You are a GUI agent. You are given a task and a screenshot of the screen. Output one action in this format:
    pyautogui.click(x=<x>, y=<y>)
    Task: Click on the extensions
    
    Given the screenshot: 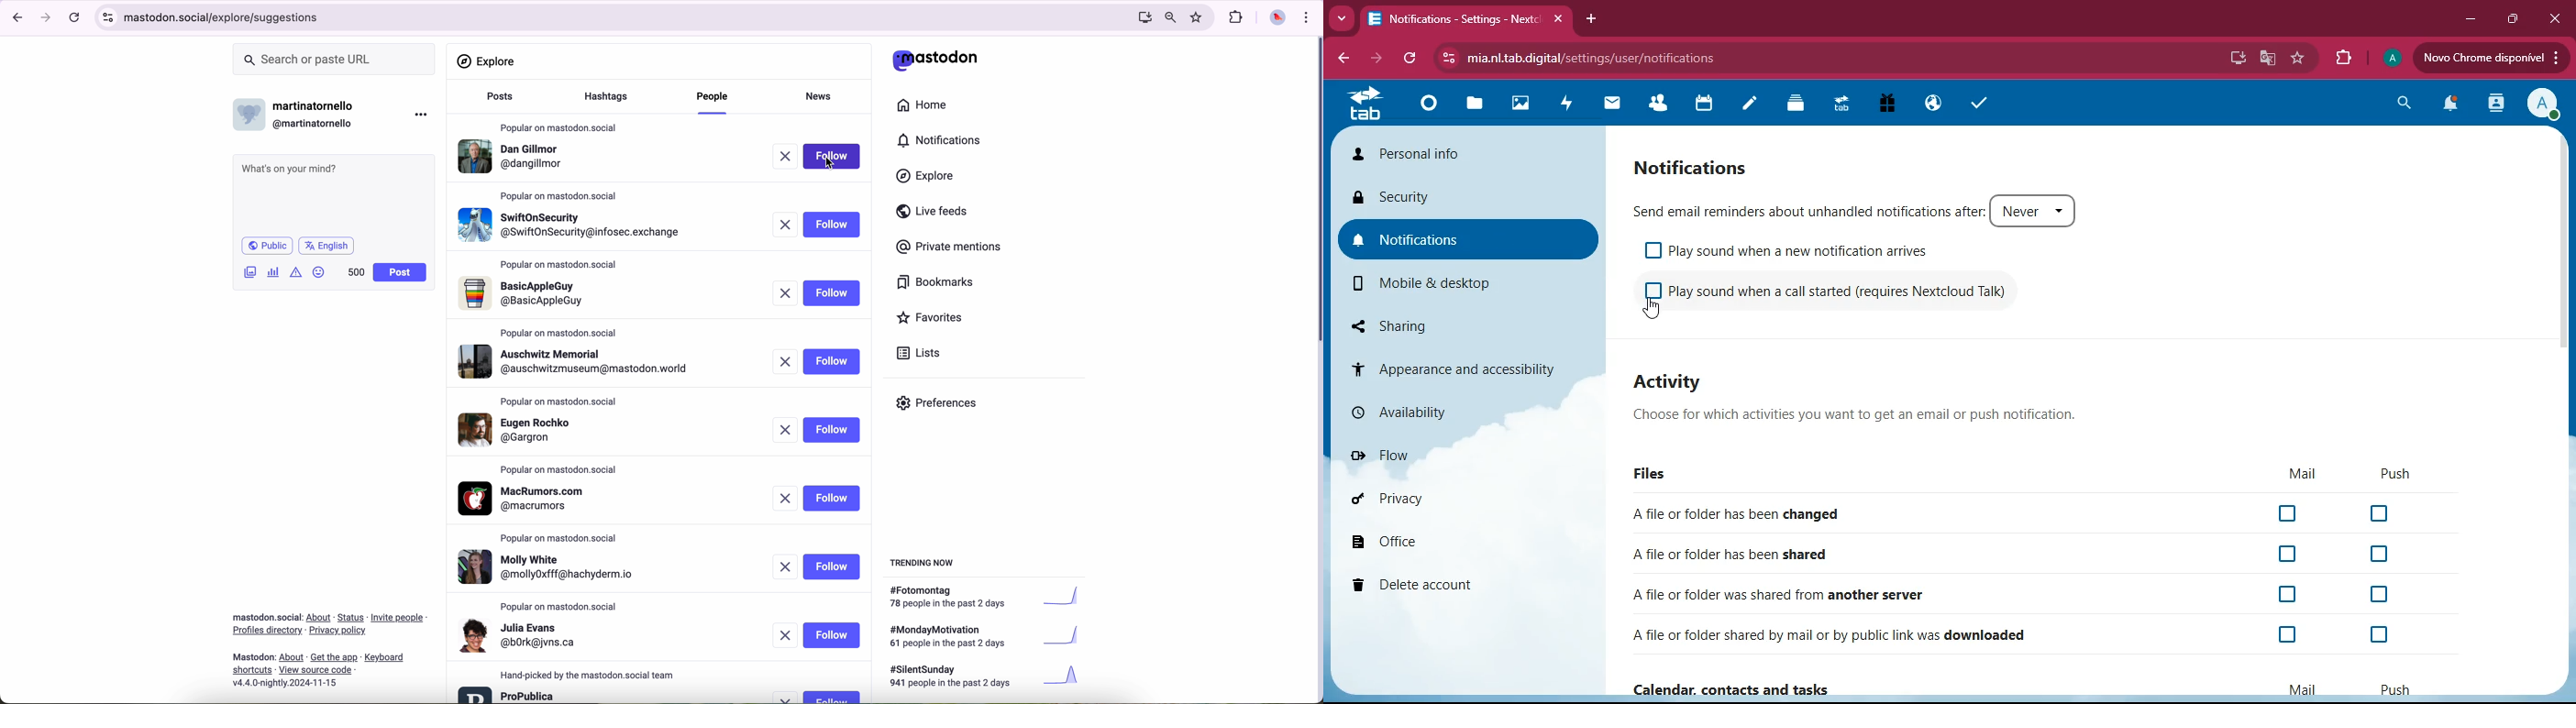 What is the action you would take?
    pyautogui.click(x=1237, y=18)
    